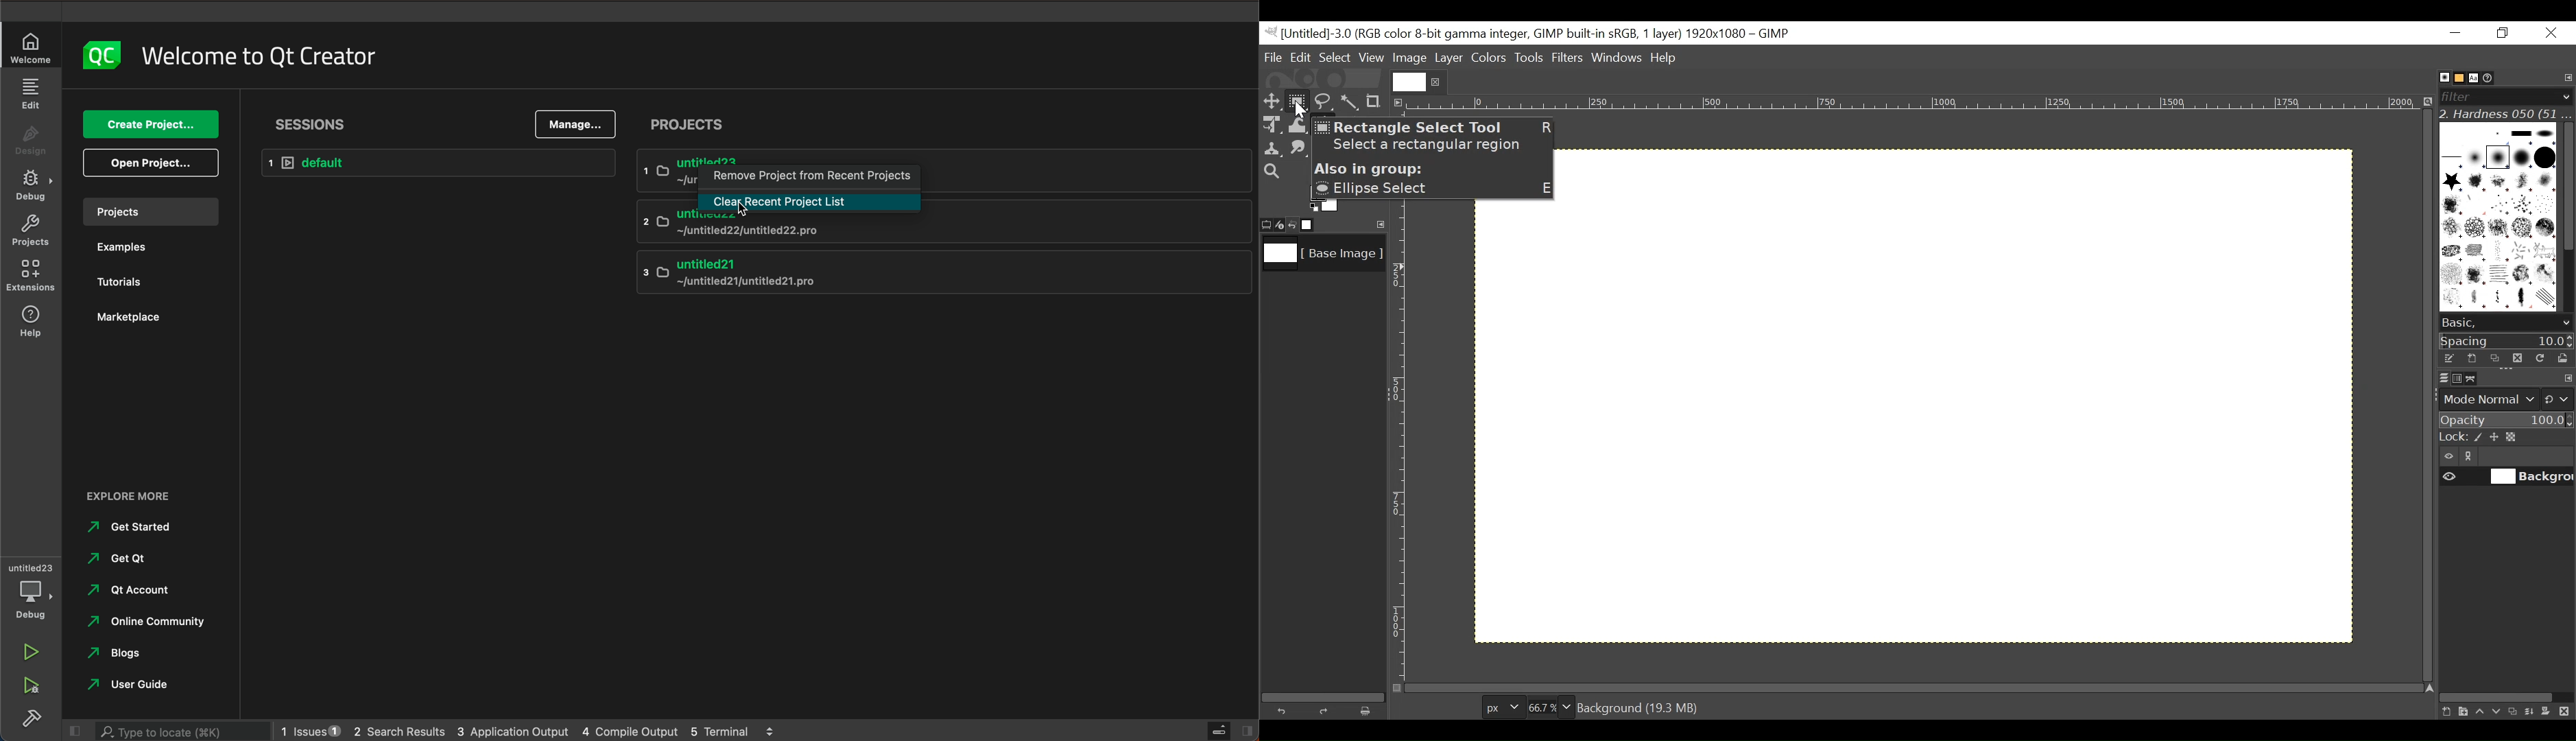 The height and width of the screenshot is (756, 2576). What do you see at coordinates (2474, 379) in the screenshot?
I see `Paths` at bounding box center [2474, 379].